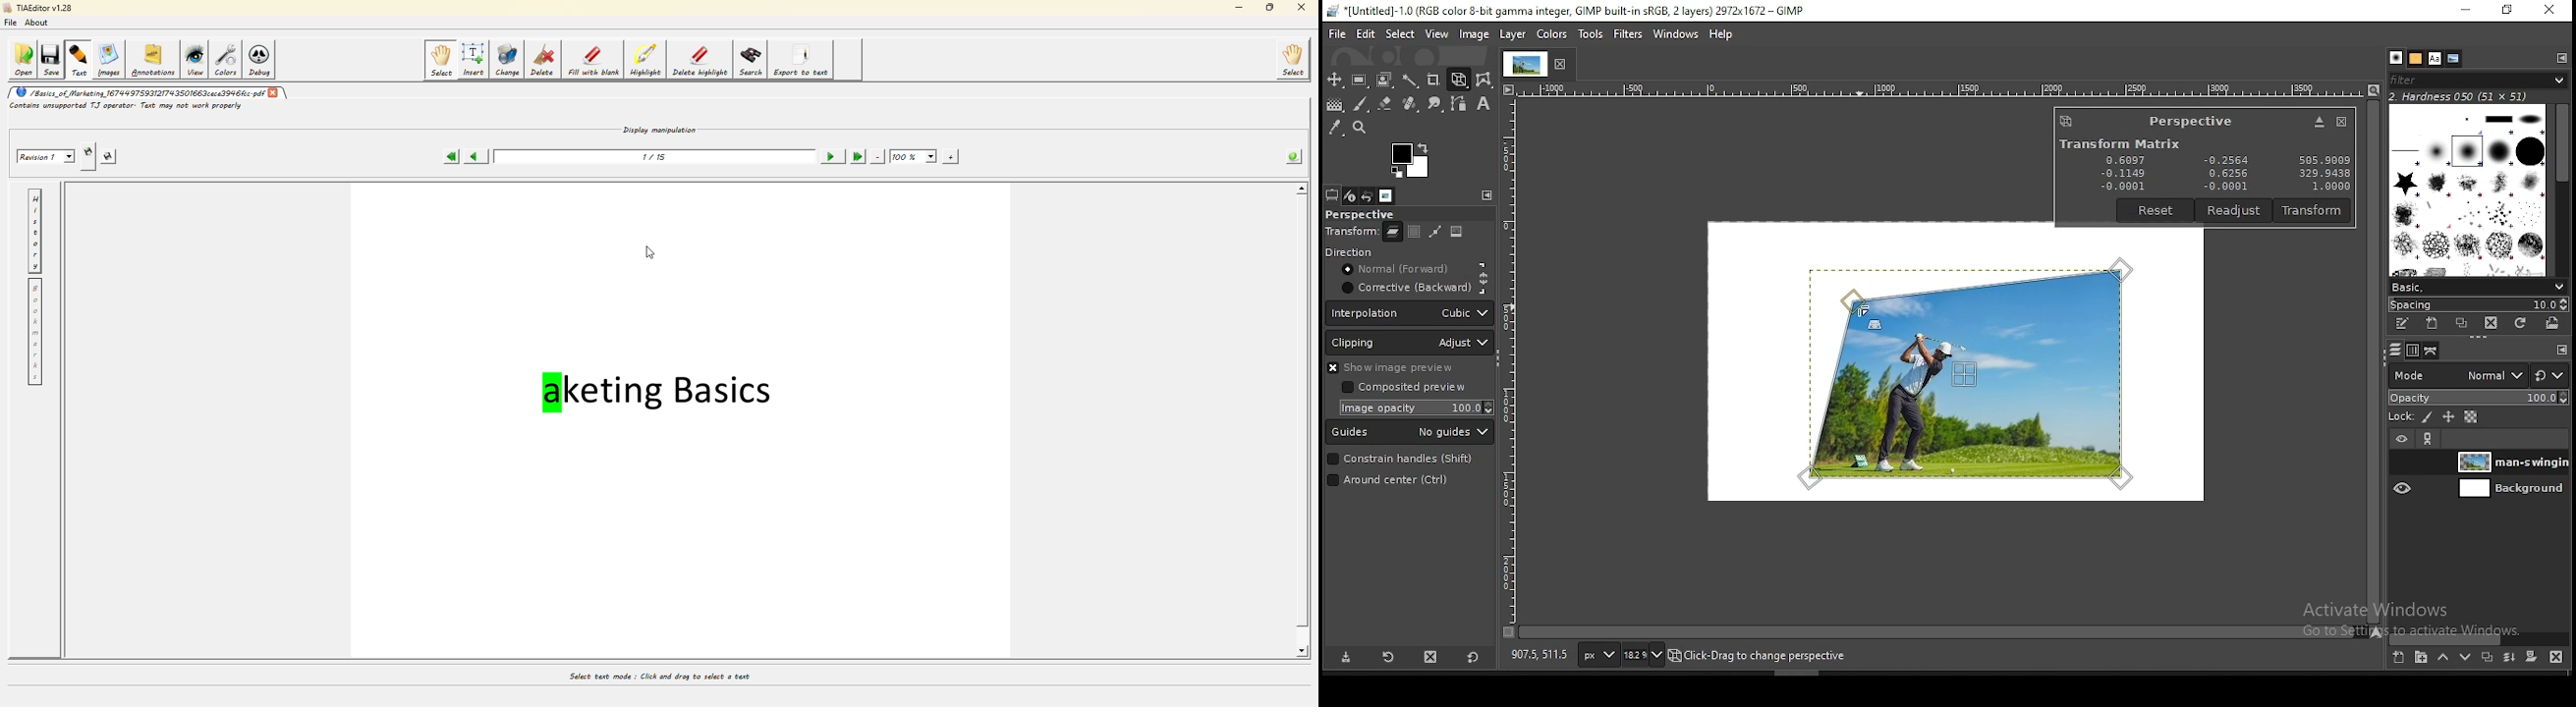  What do you see at coordinates (1487, 195) in the screenshot?
I see `configure this tab` at bounding box center [1487, 195].